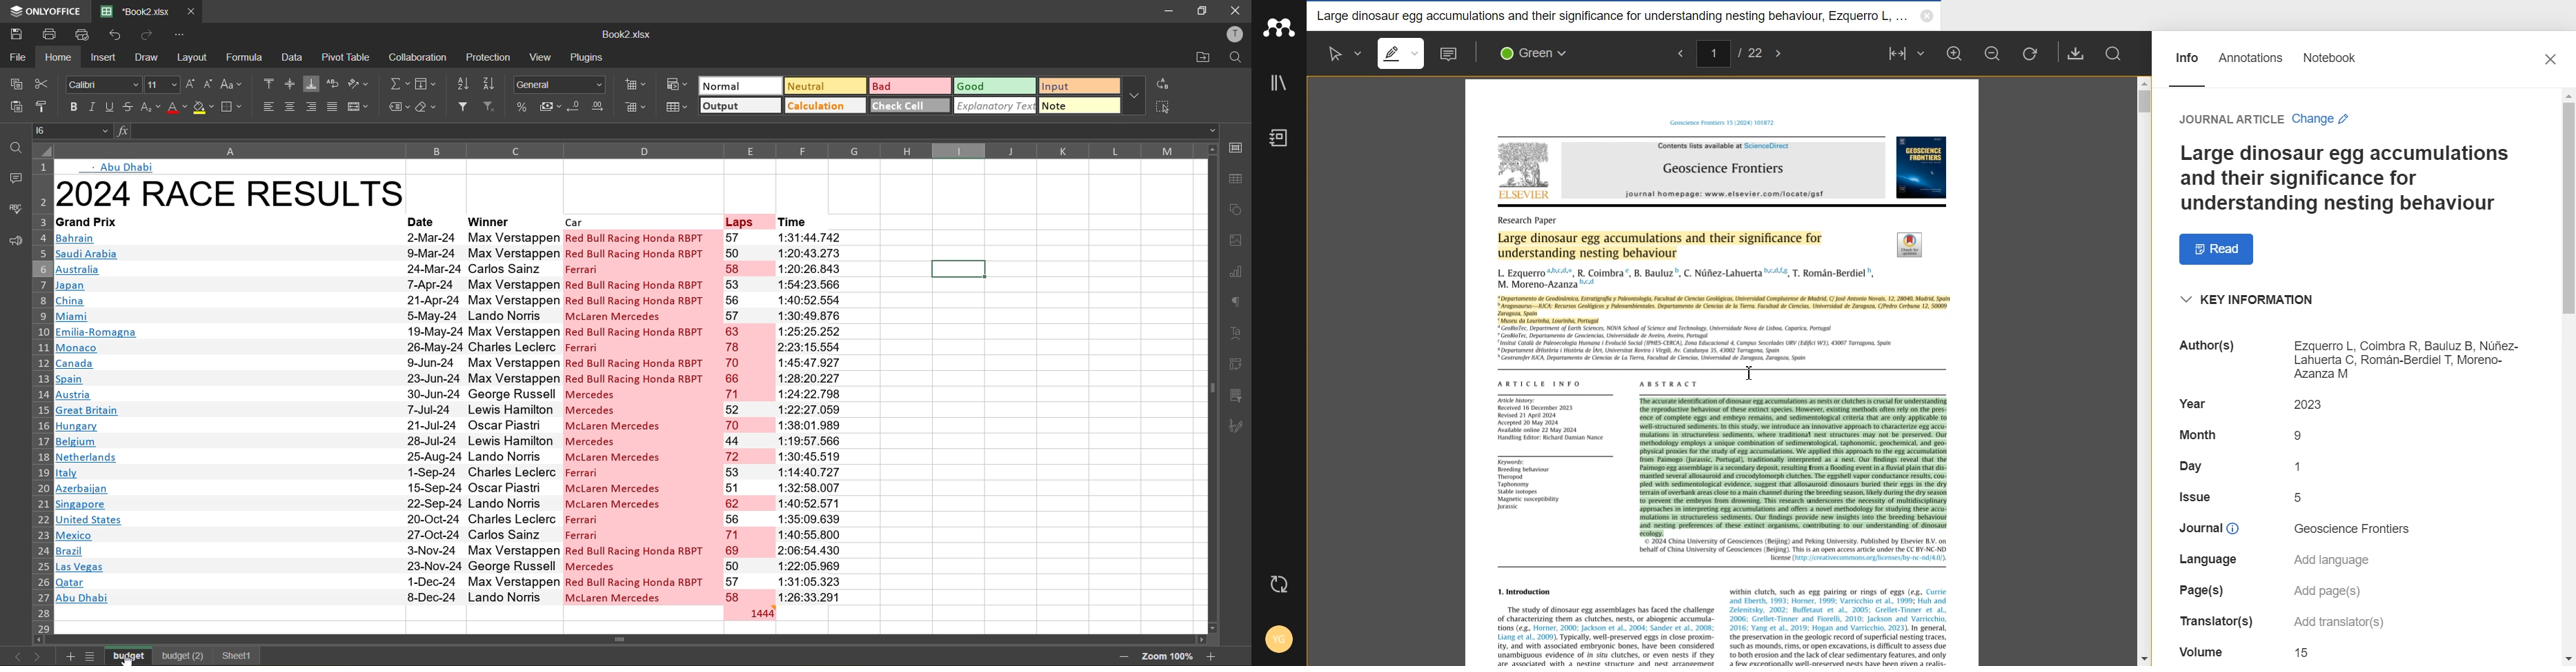  Describe the element at coordinates (192, 9) in the screenshot. I see `close tab` at that location.